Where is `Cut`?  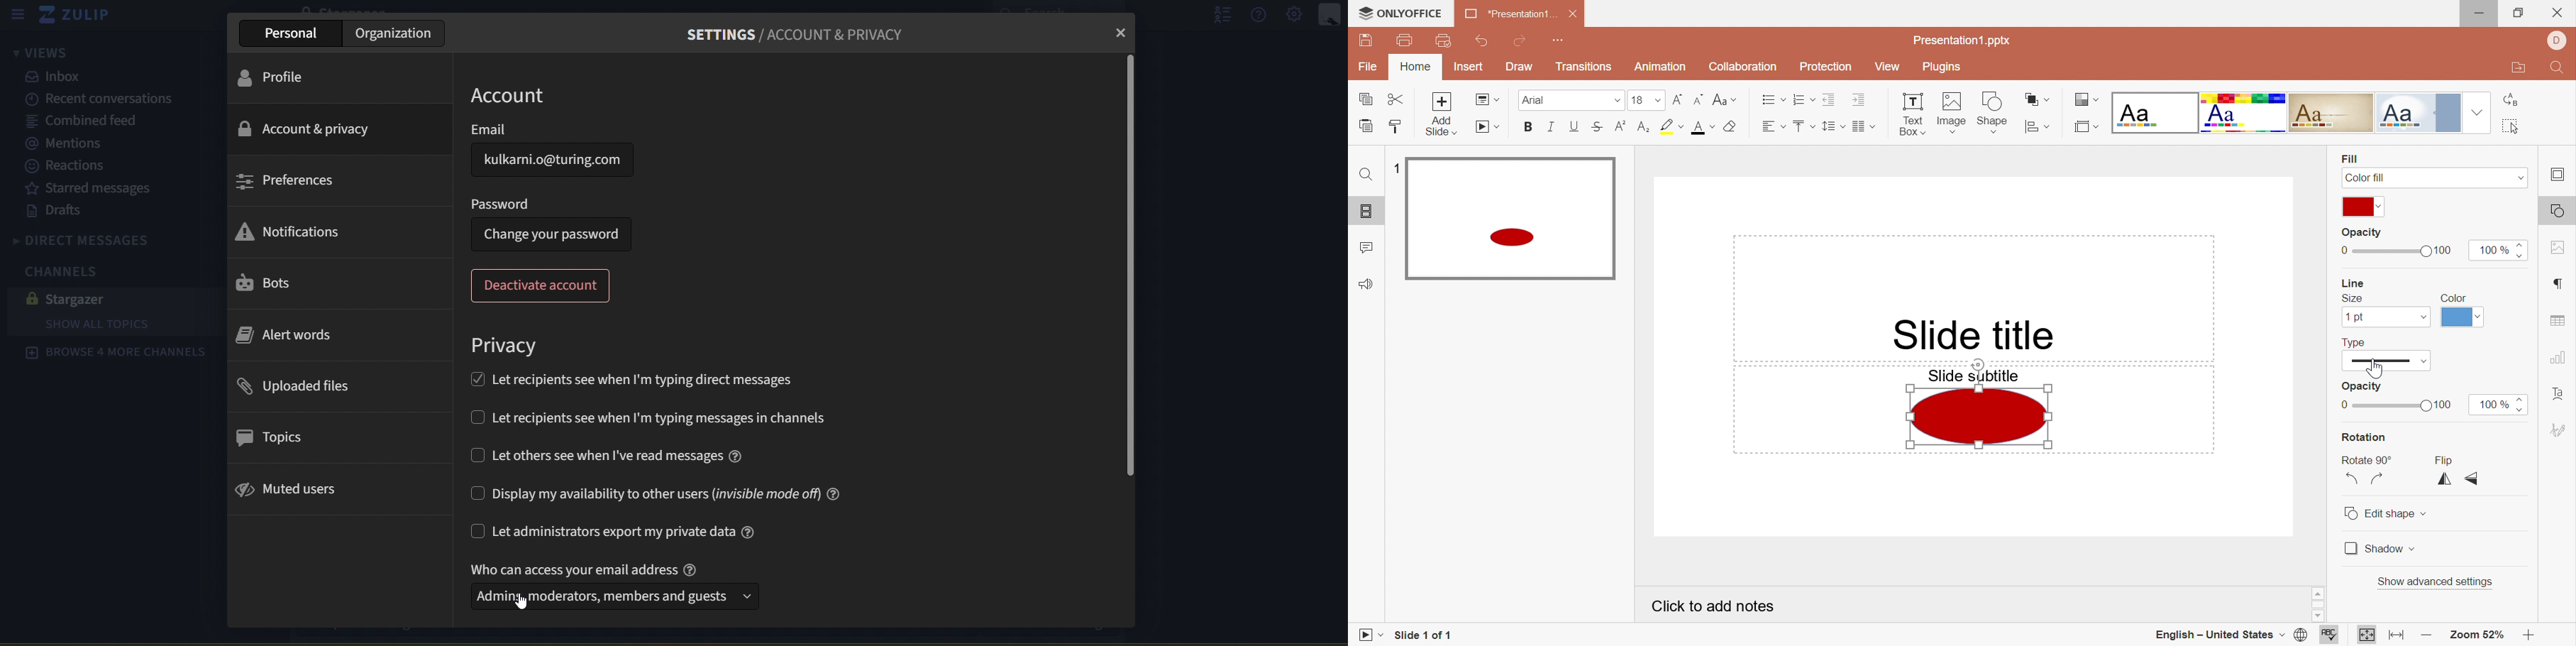 Cut is located at coordinates (1395, 98).